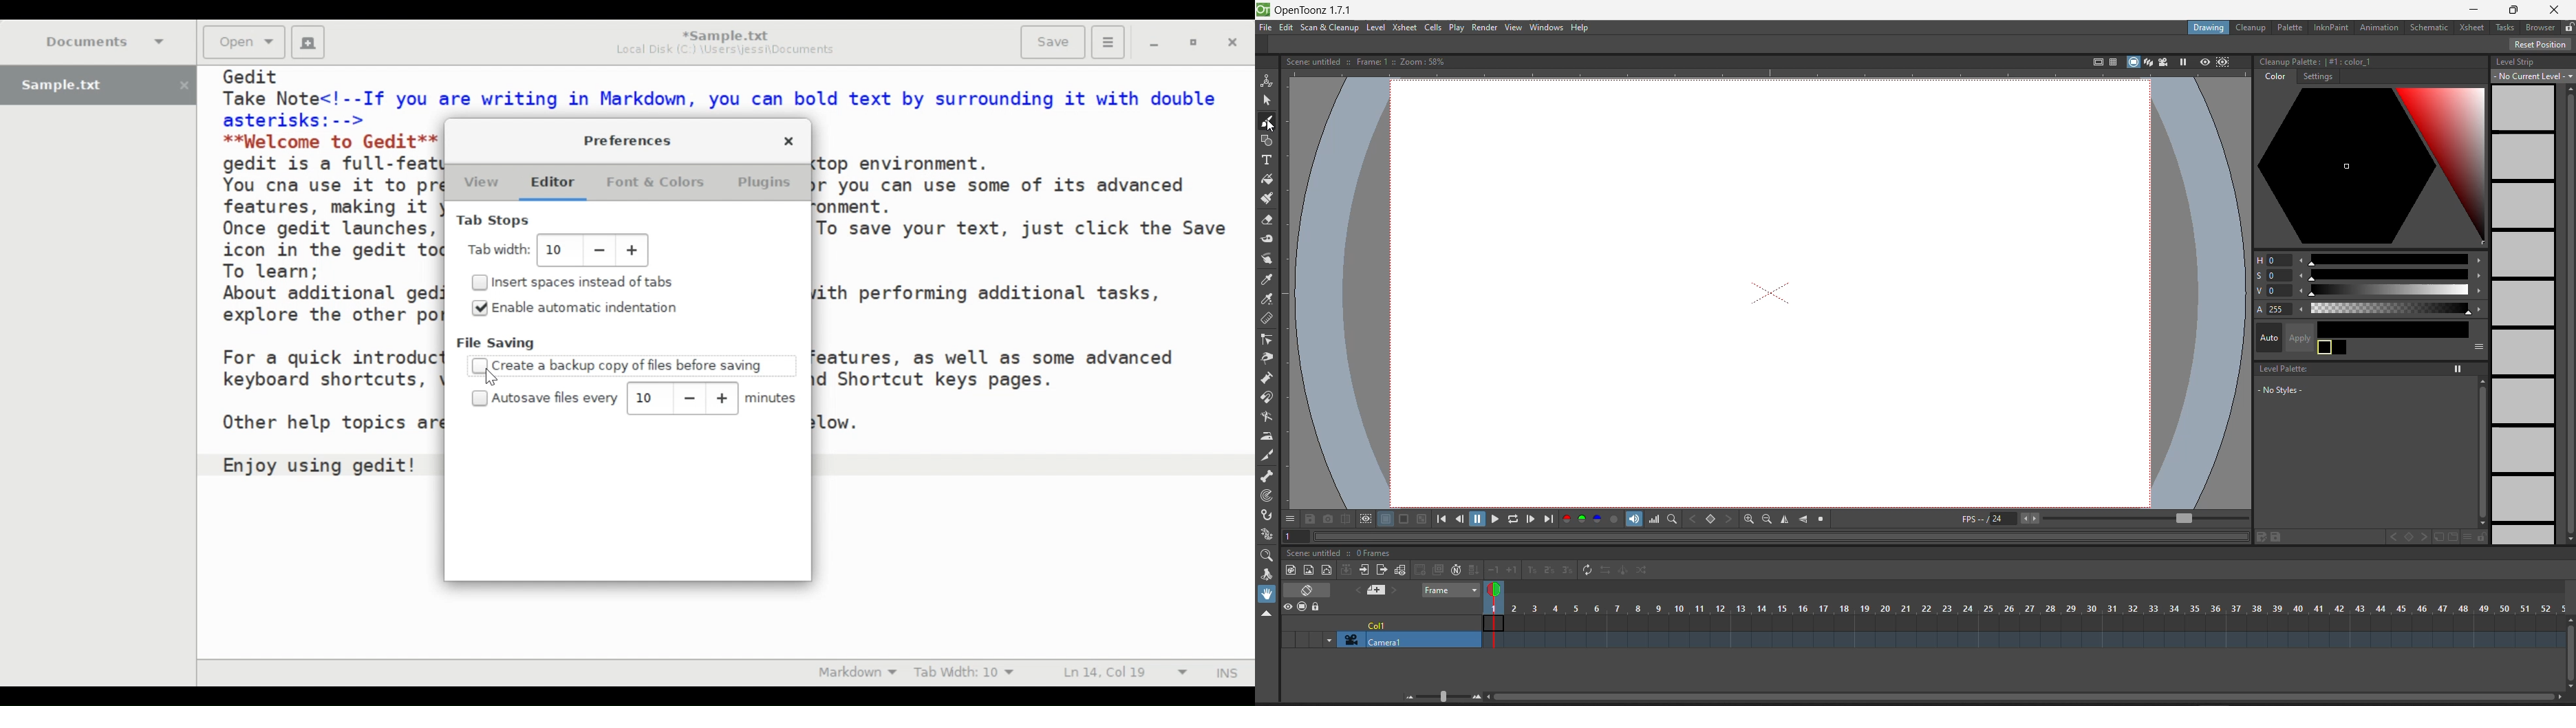 The width and height of the screenshot is (2576, 728). What do you see at coordinates (1516, 28) in the screenshot?
I see `view` at bounding box center [1516, 28].